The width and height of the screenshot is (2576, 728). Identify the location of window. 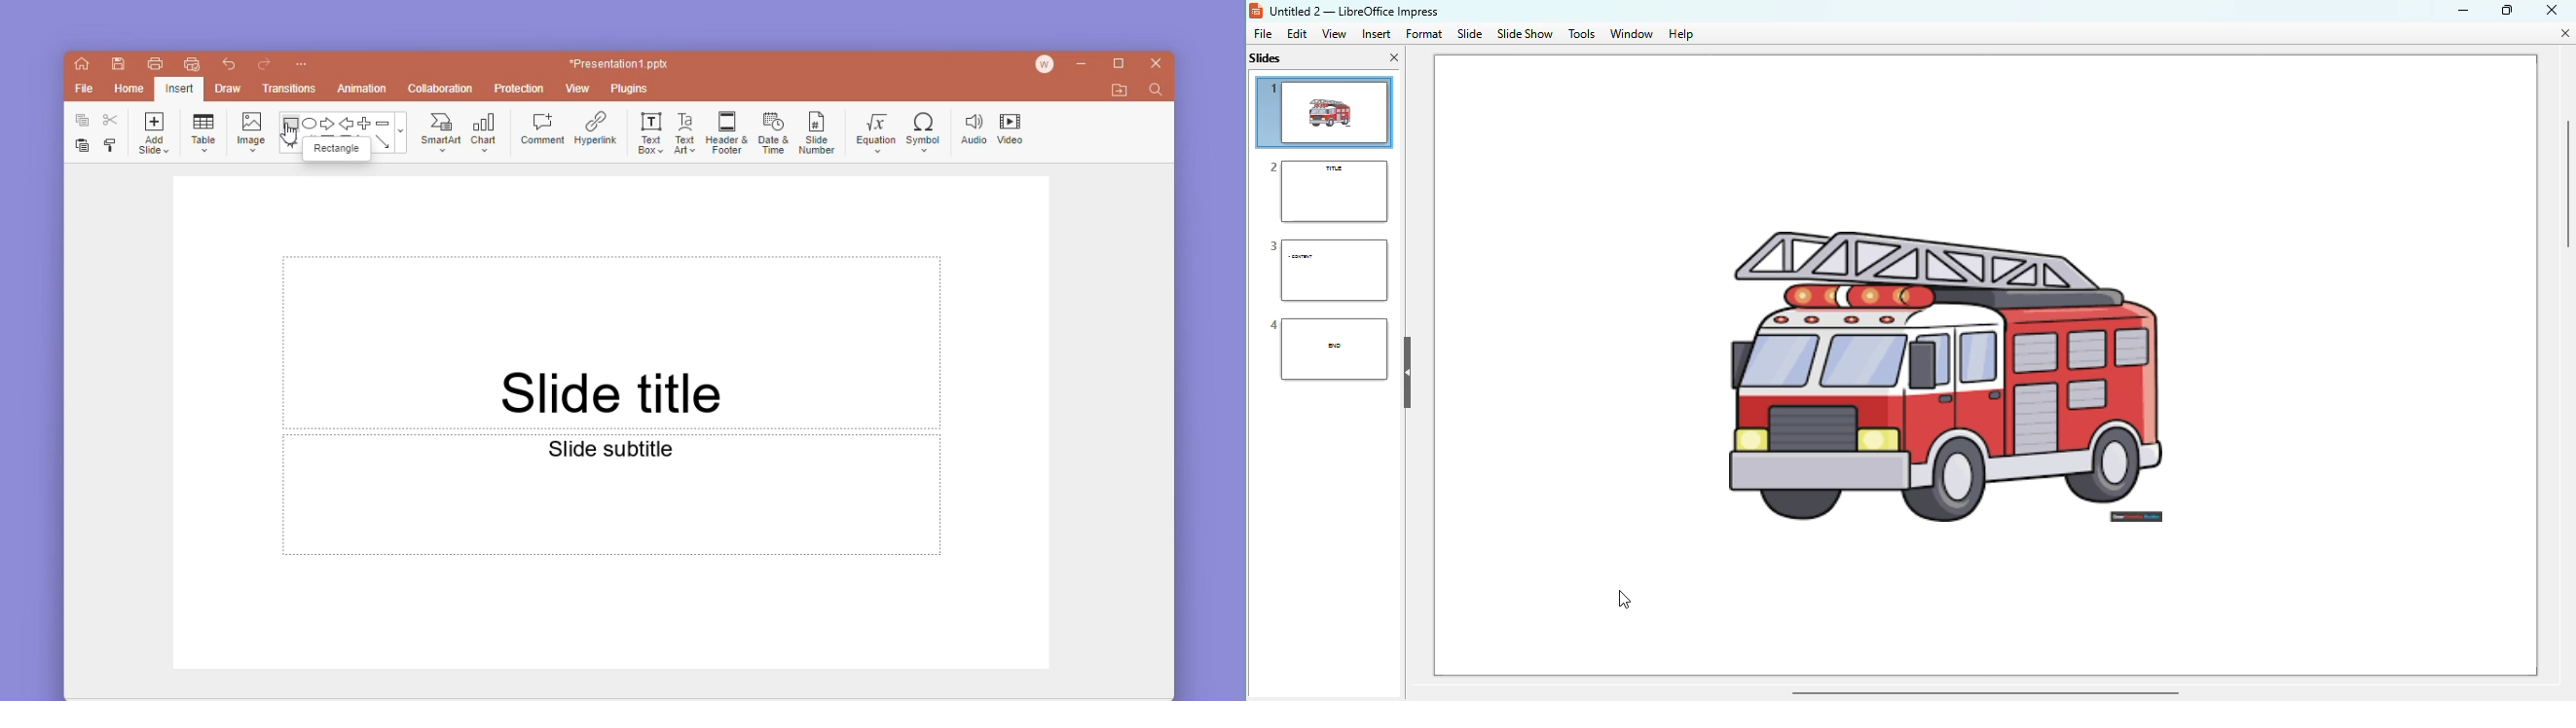
(1632, 34).